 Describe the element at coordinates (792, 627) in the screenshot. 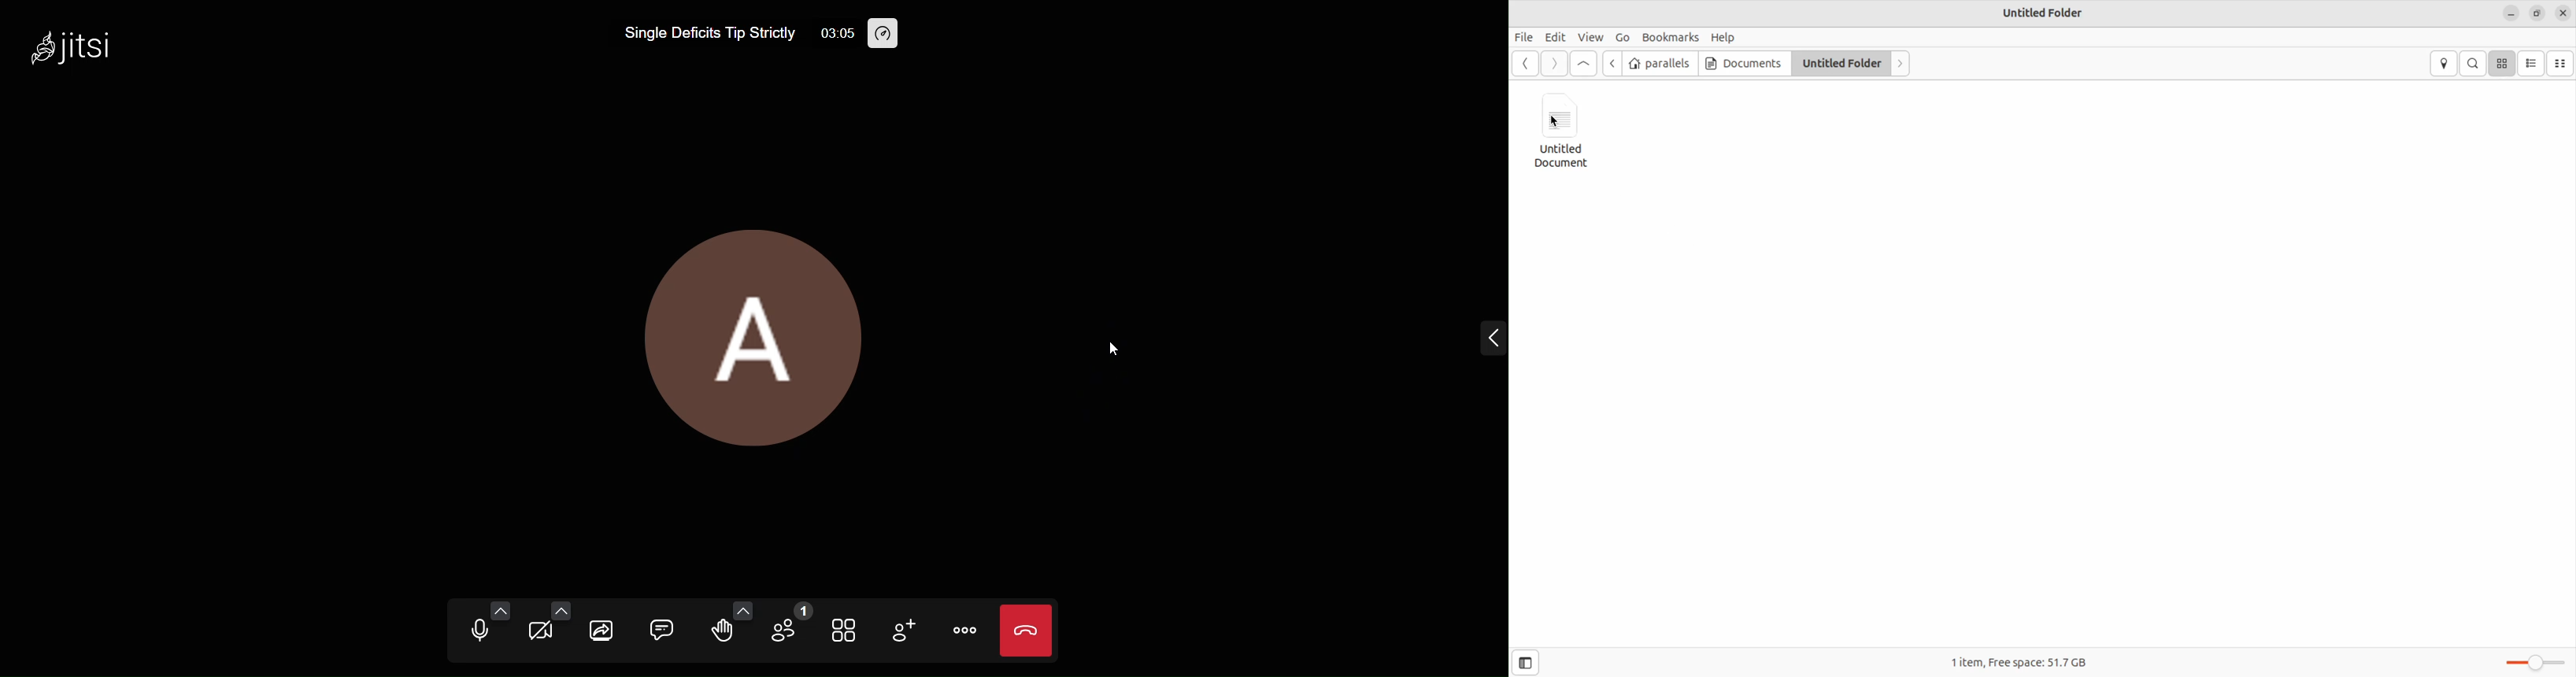

I see `participants` at that location.